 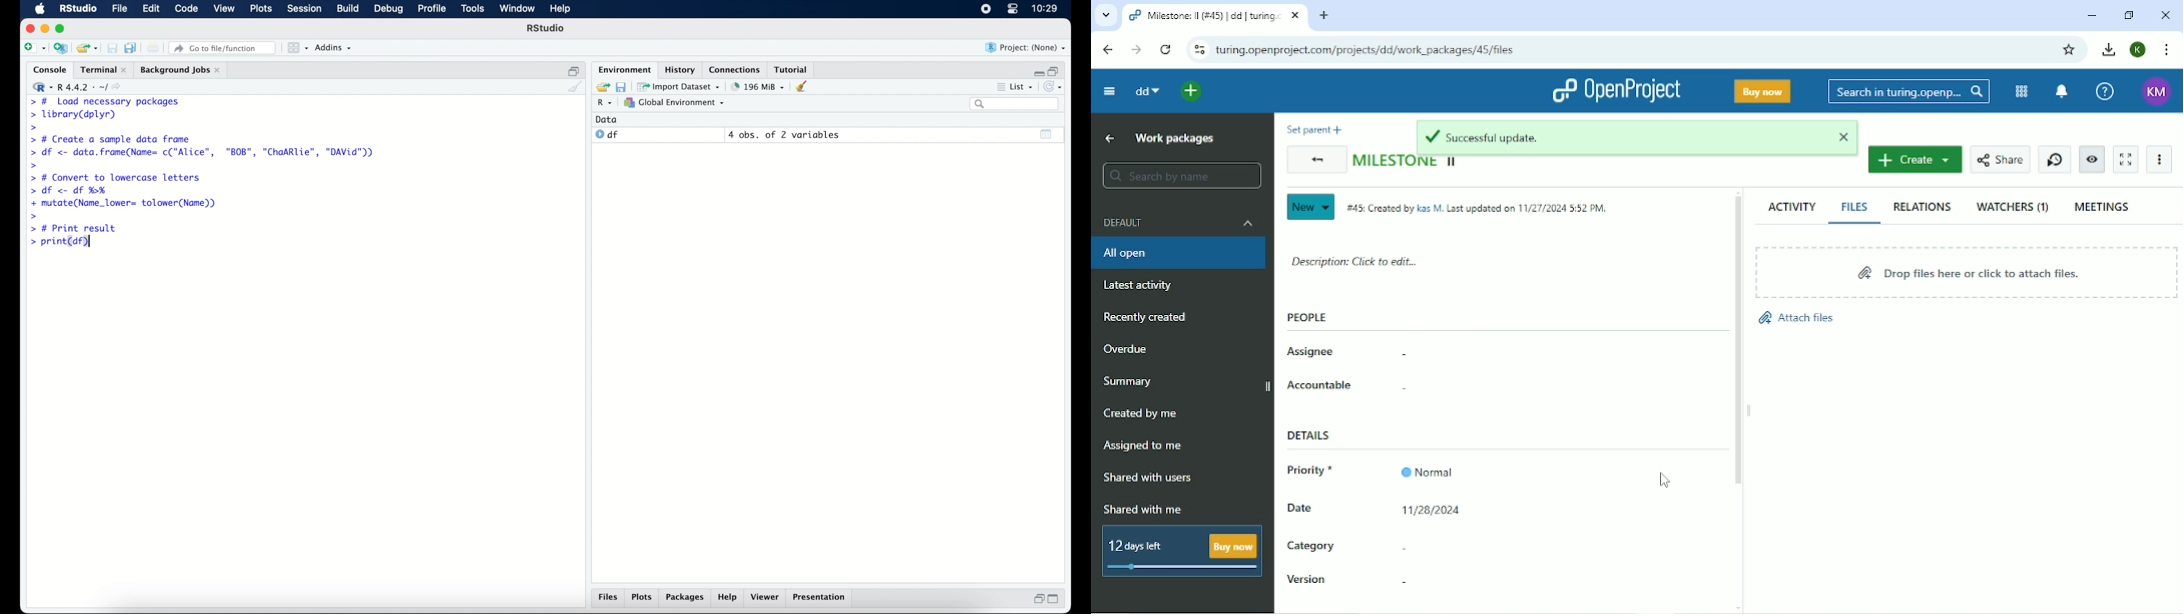 I want to click on viewer, so click(x=768, y=598).